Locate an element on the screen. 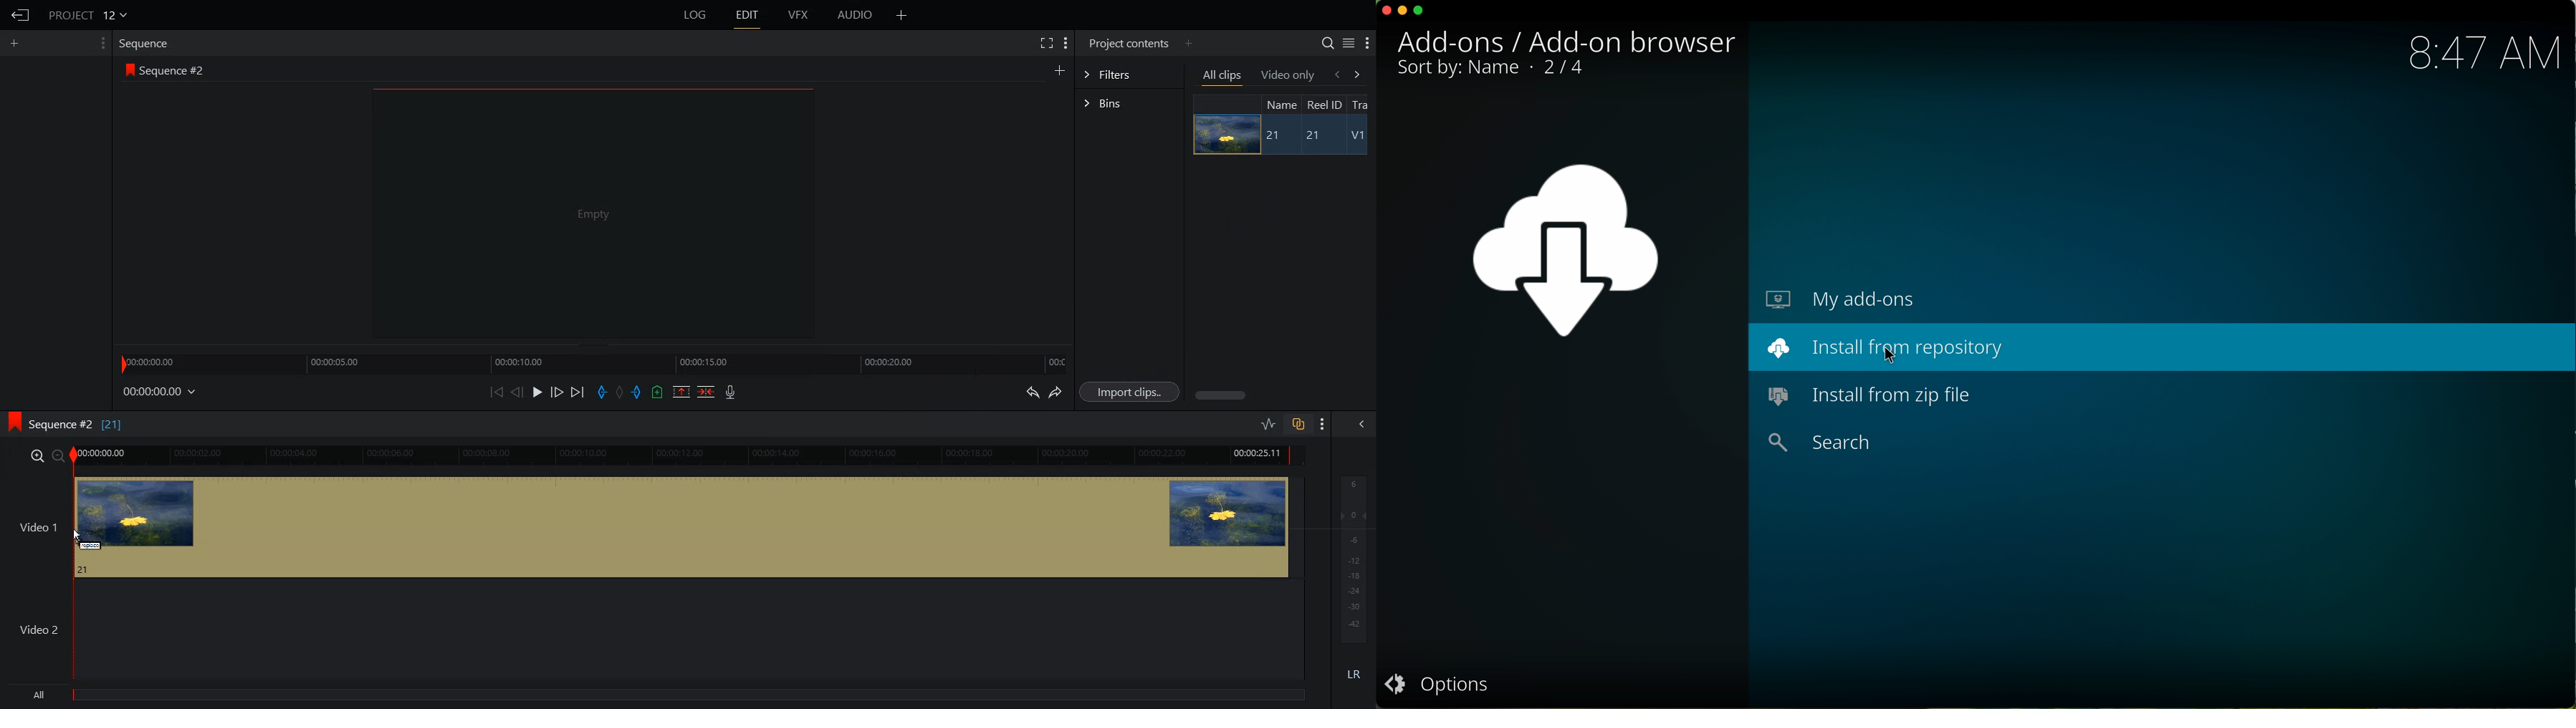  logo is located at coordinates (12, 423).